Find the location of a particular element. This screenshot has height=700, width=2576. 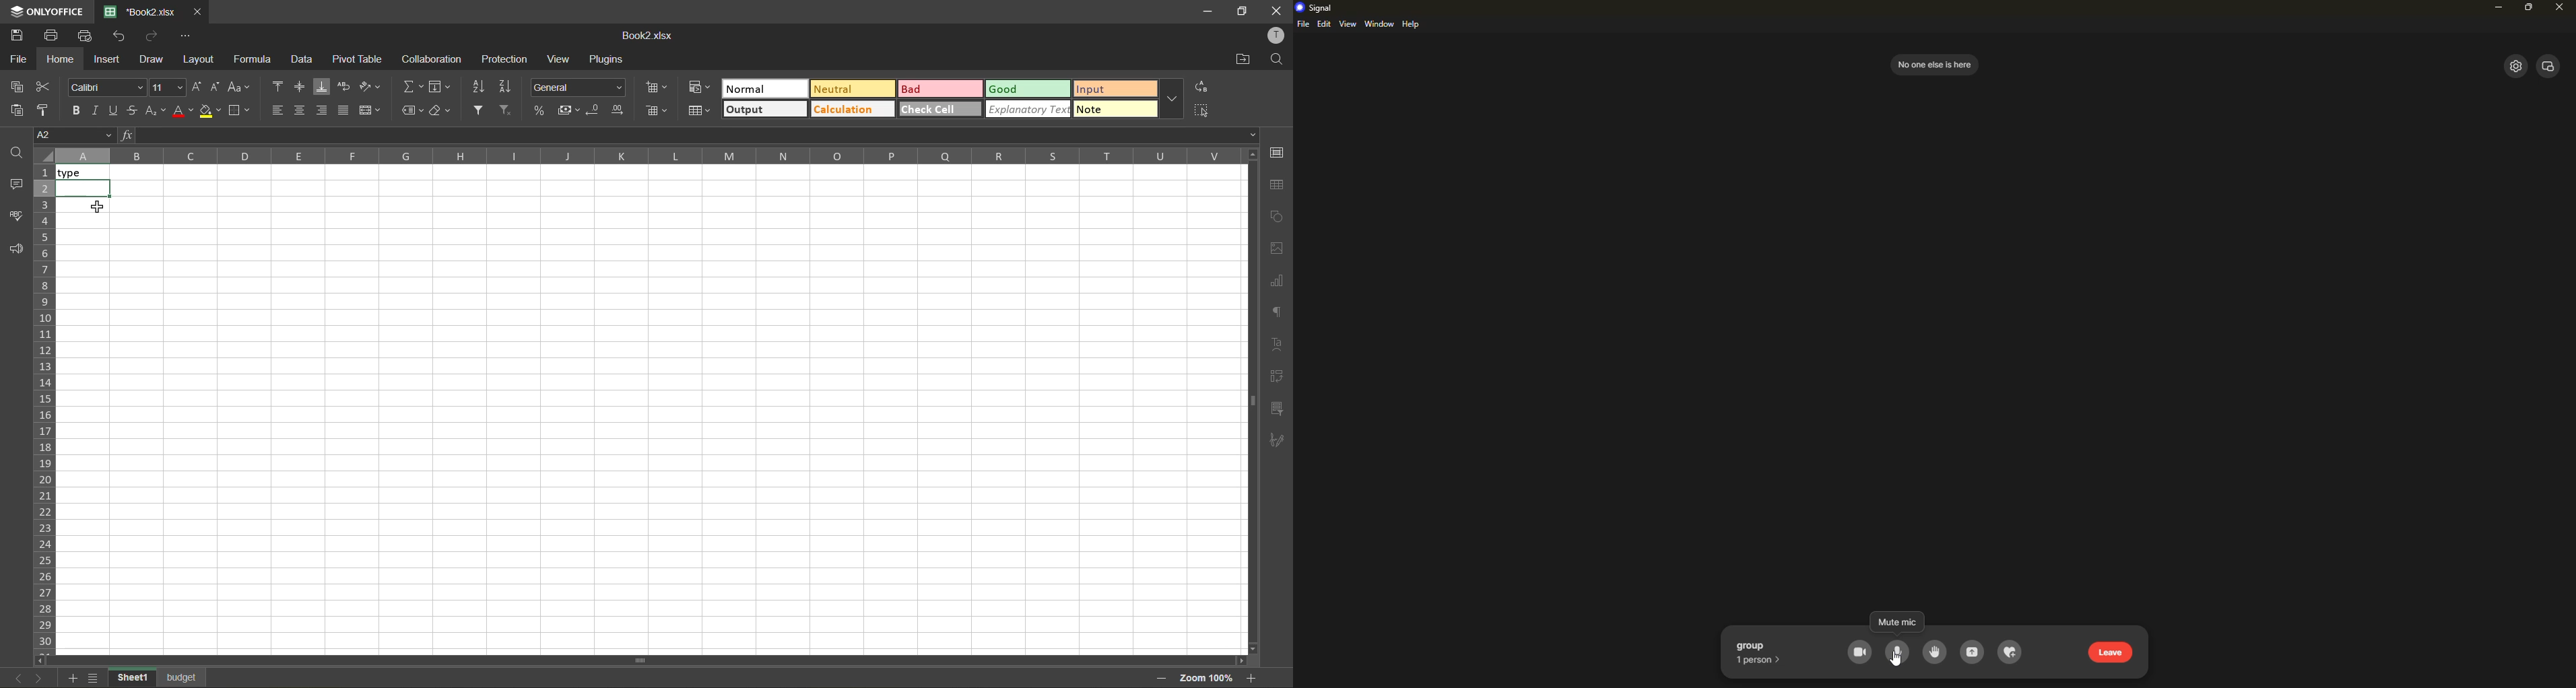

reaction is located at coordinates (2011, 653).